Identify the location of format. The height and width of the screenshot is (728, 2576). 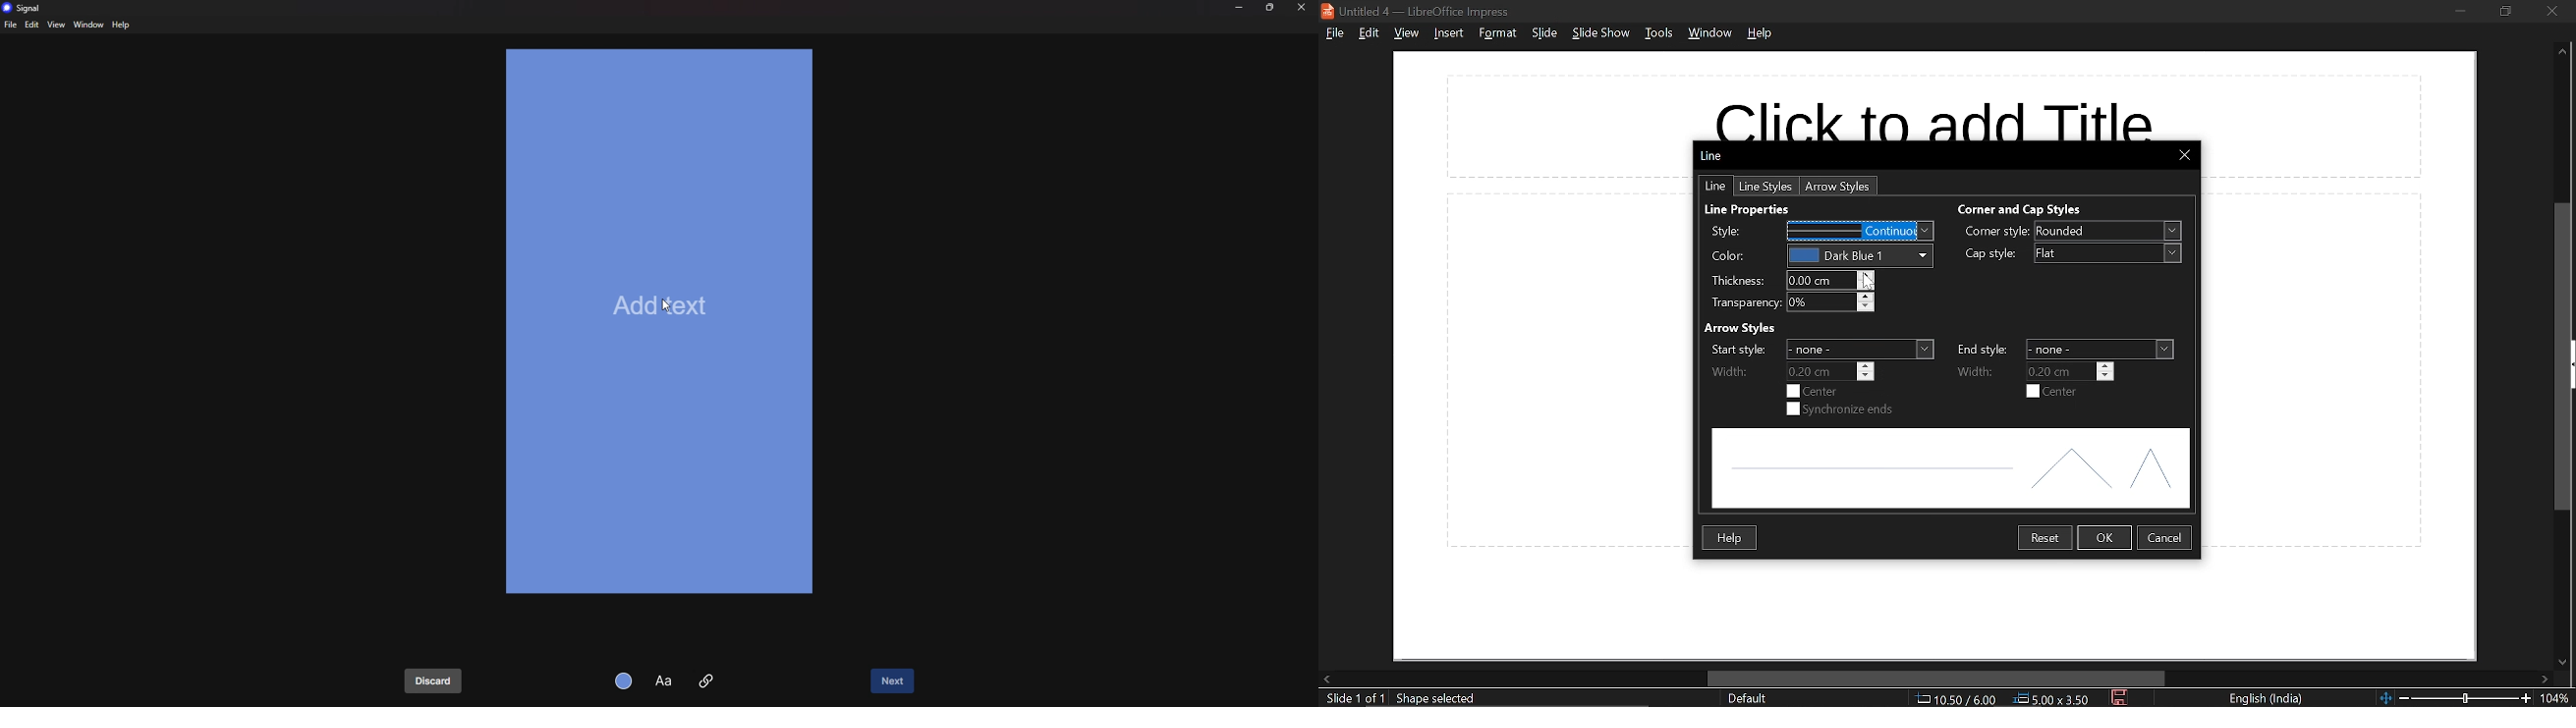
(1495, 34).